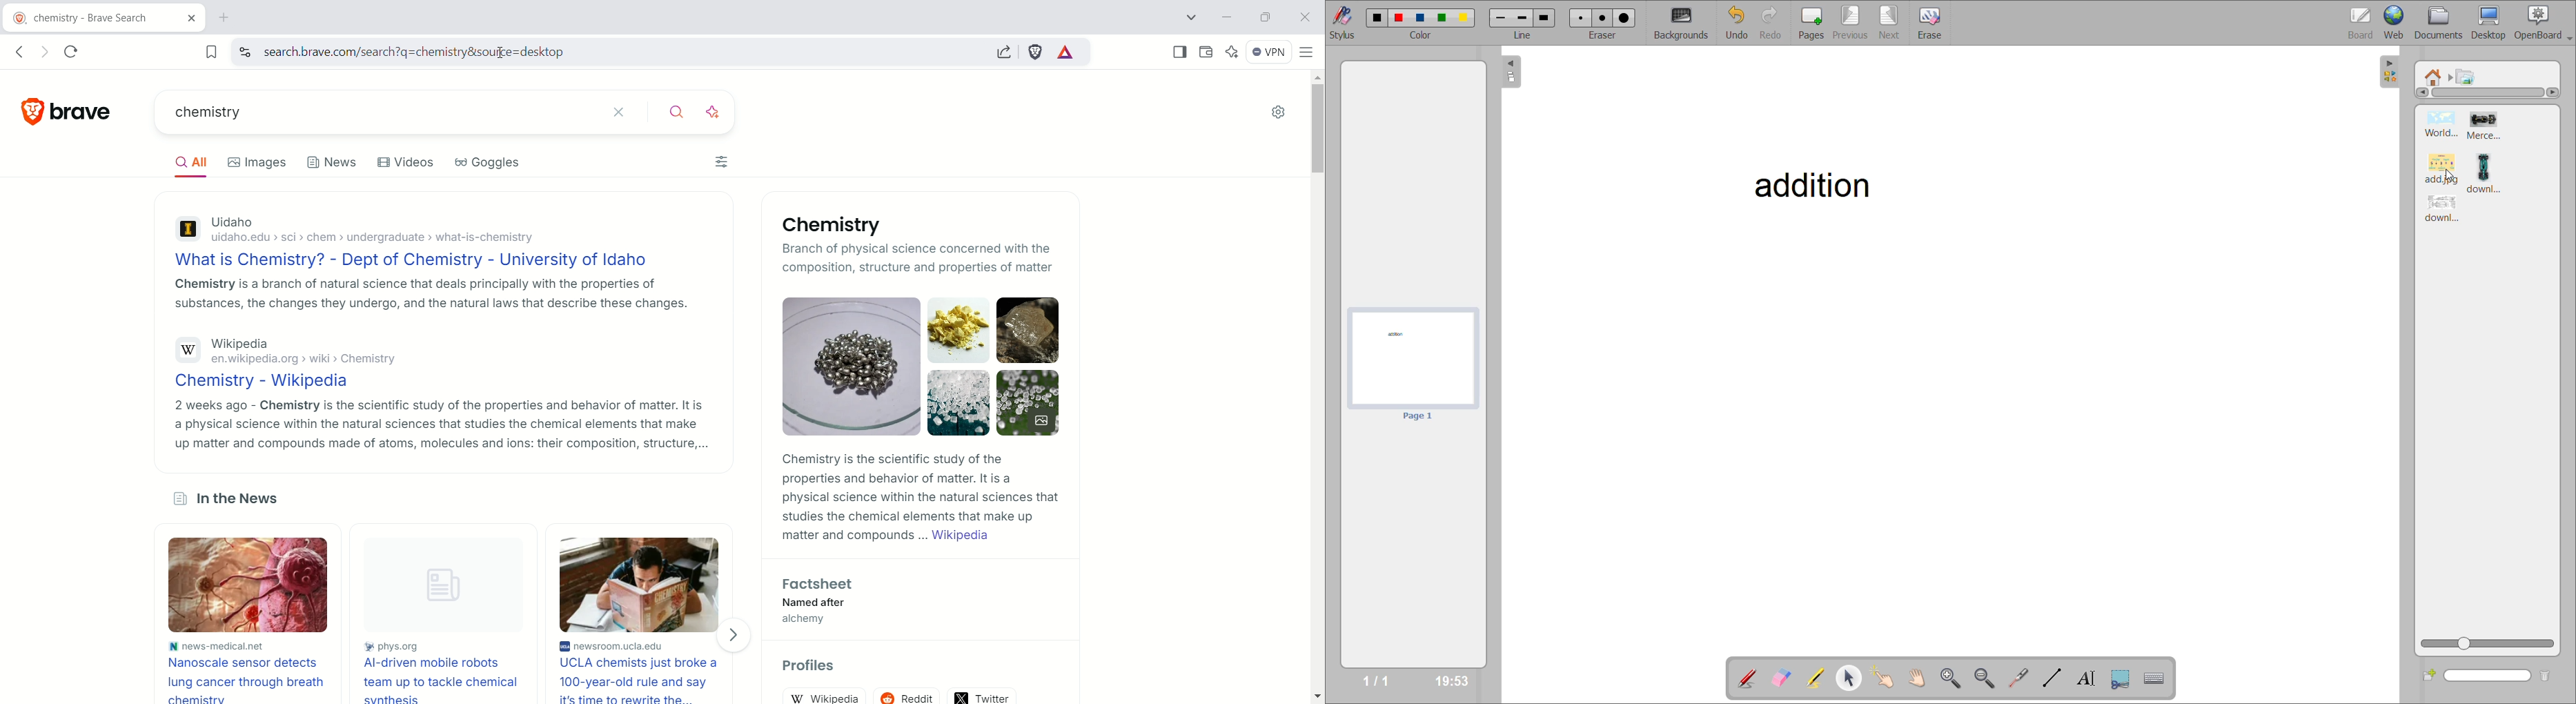  Describe the element at coordinates (820, 585) in the screenshot. I see `Factsheet` at that location.